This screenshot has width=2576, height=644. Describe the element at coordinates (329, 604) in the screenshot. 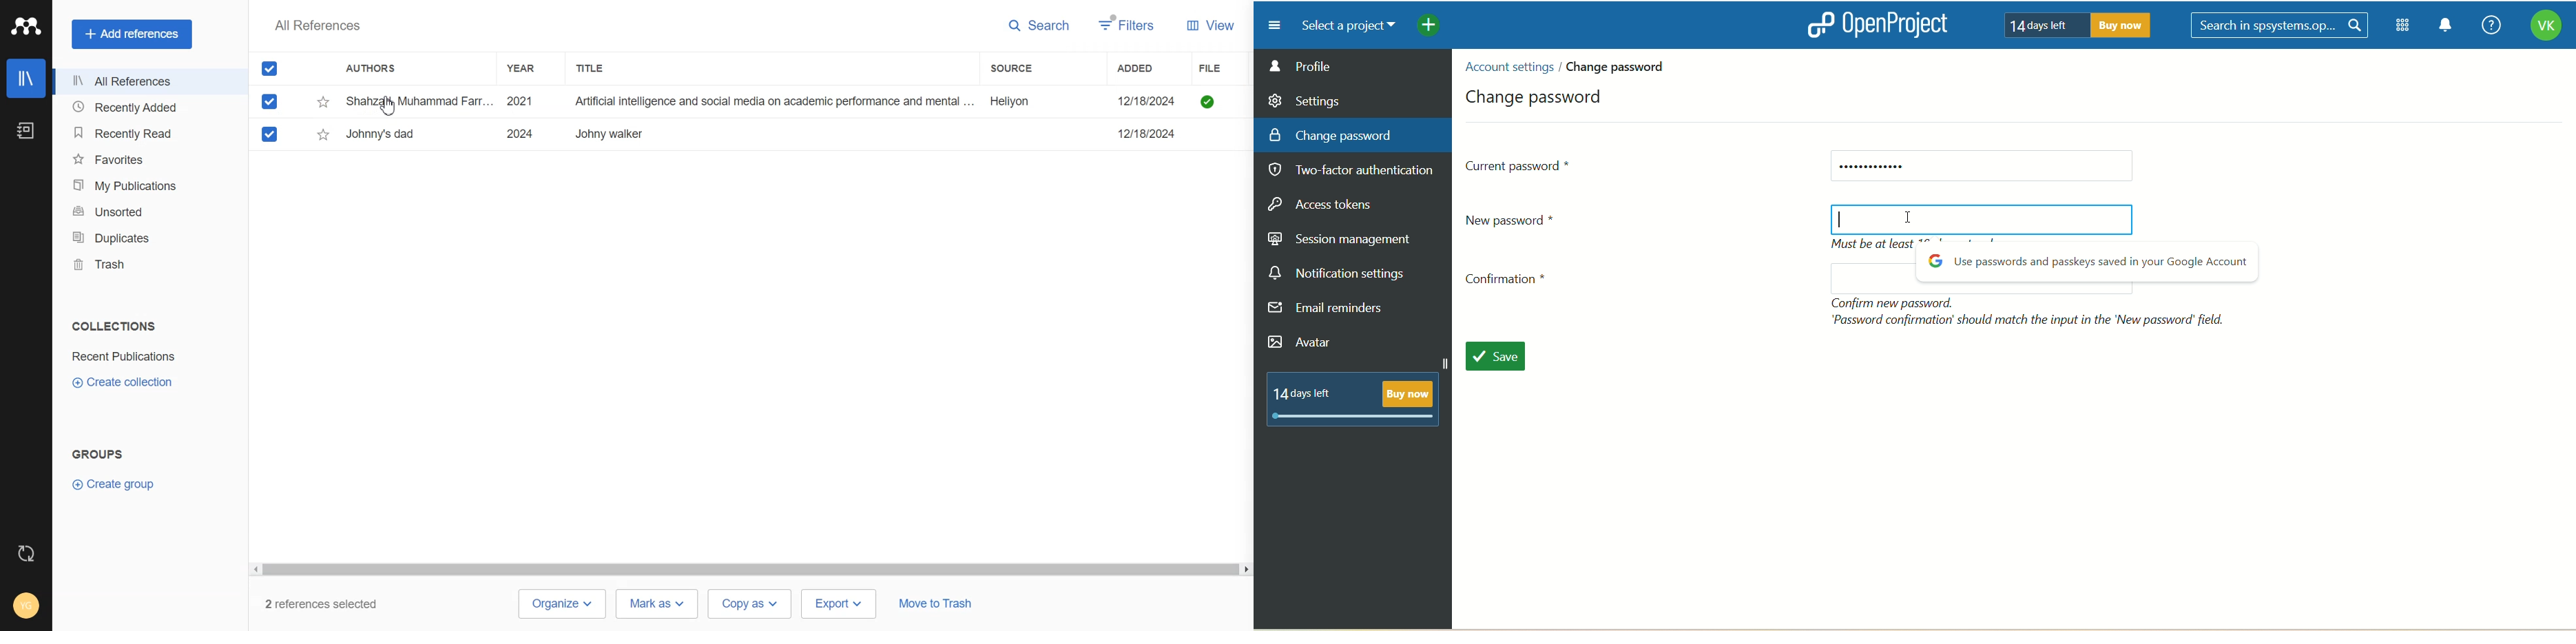

I see `2 references selected` at that location.